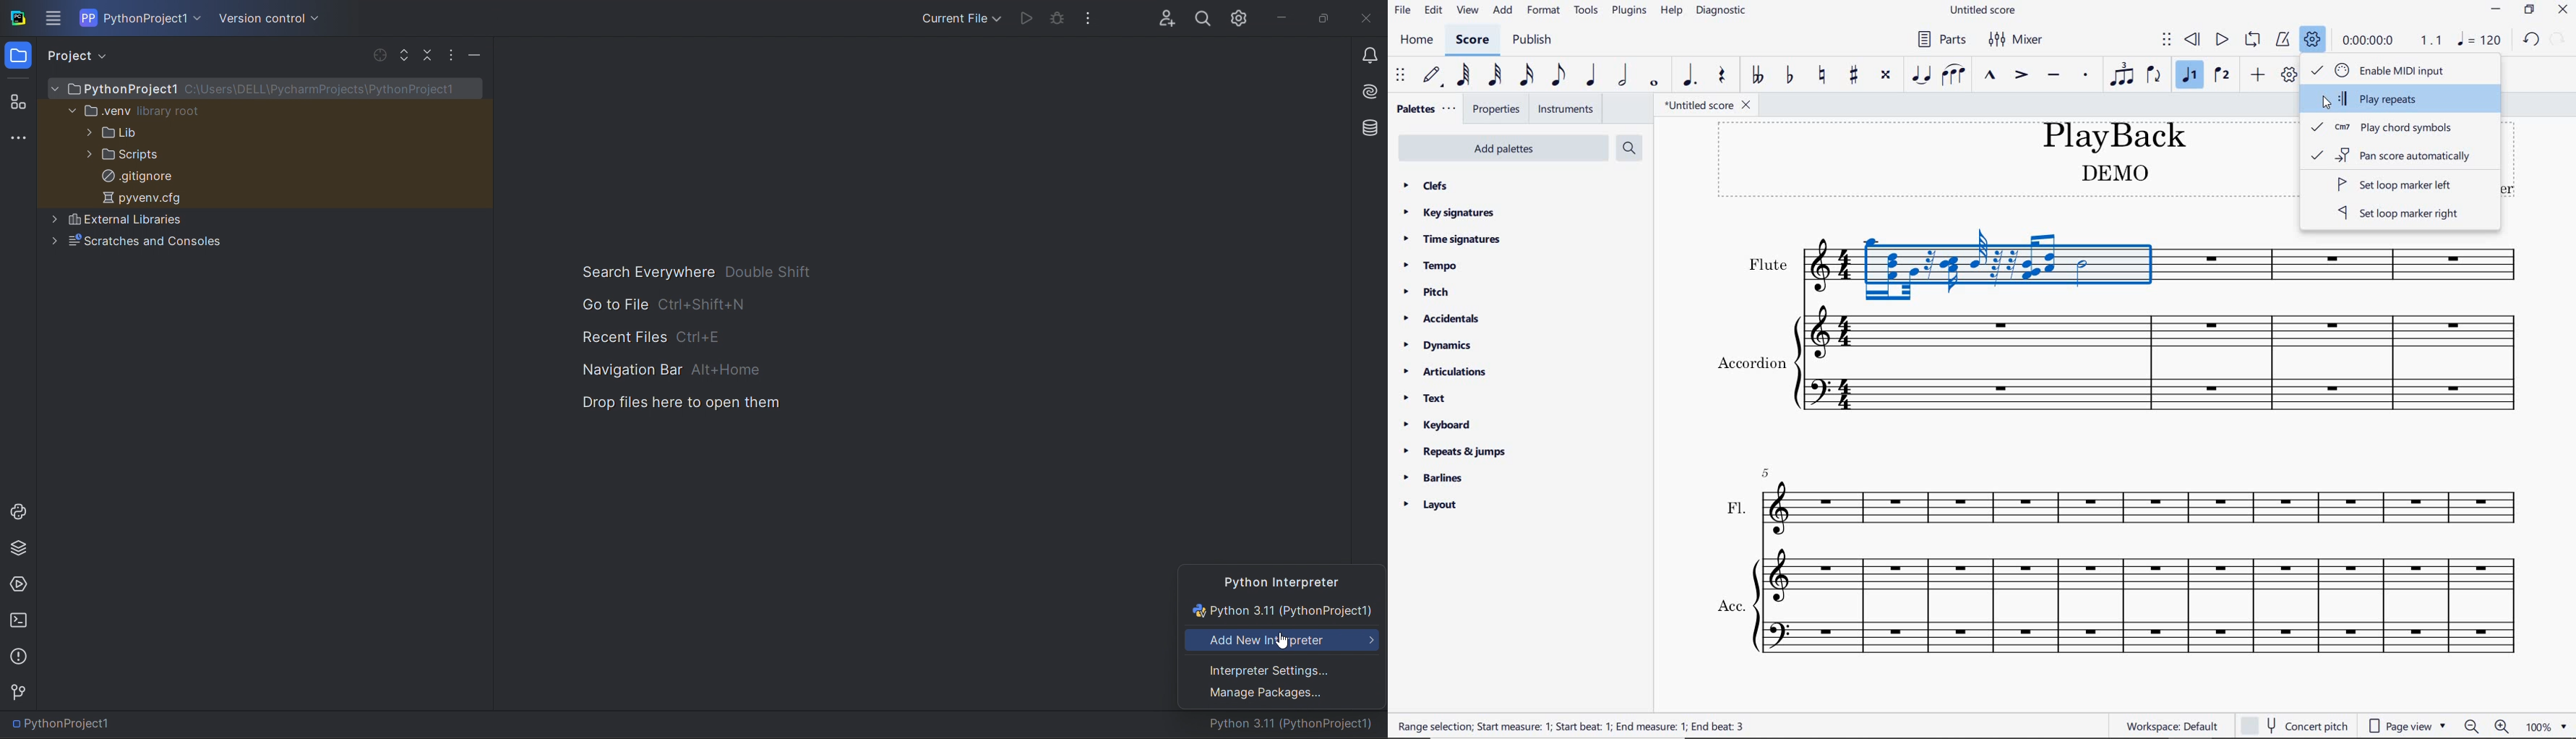 This screenshot has width=2576, height=756. Describe the element at coordinates (377, 54) in the screenshot. I see `select file` at that location.